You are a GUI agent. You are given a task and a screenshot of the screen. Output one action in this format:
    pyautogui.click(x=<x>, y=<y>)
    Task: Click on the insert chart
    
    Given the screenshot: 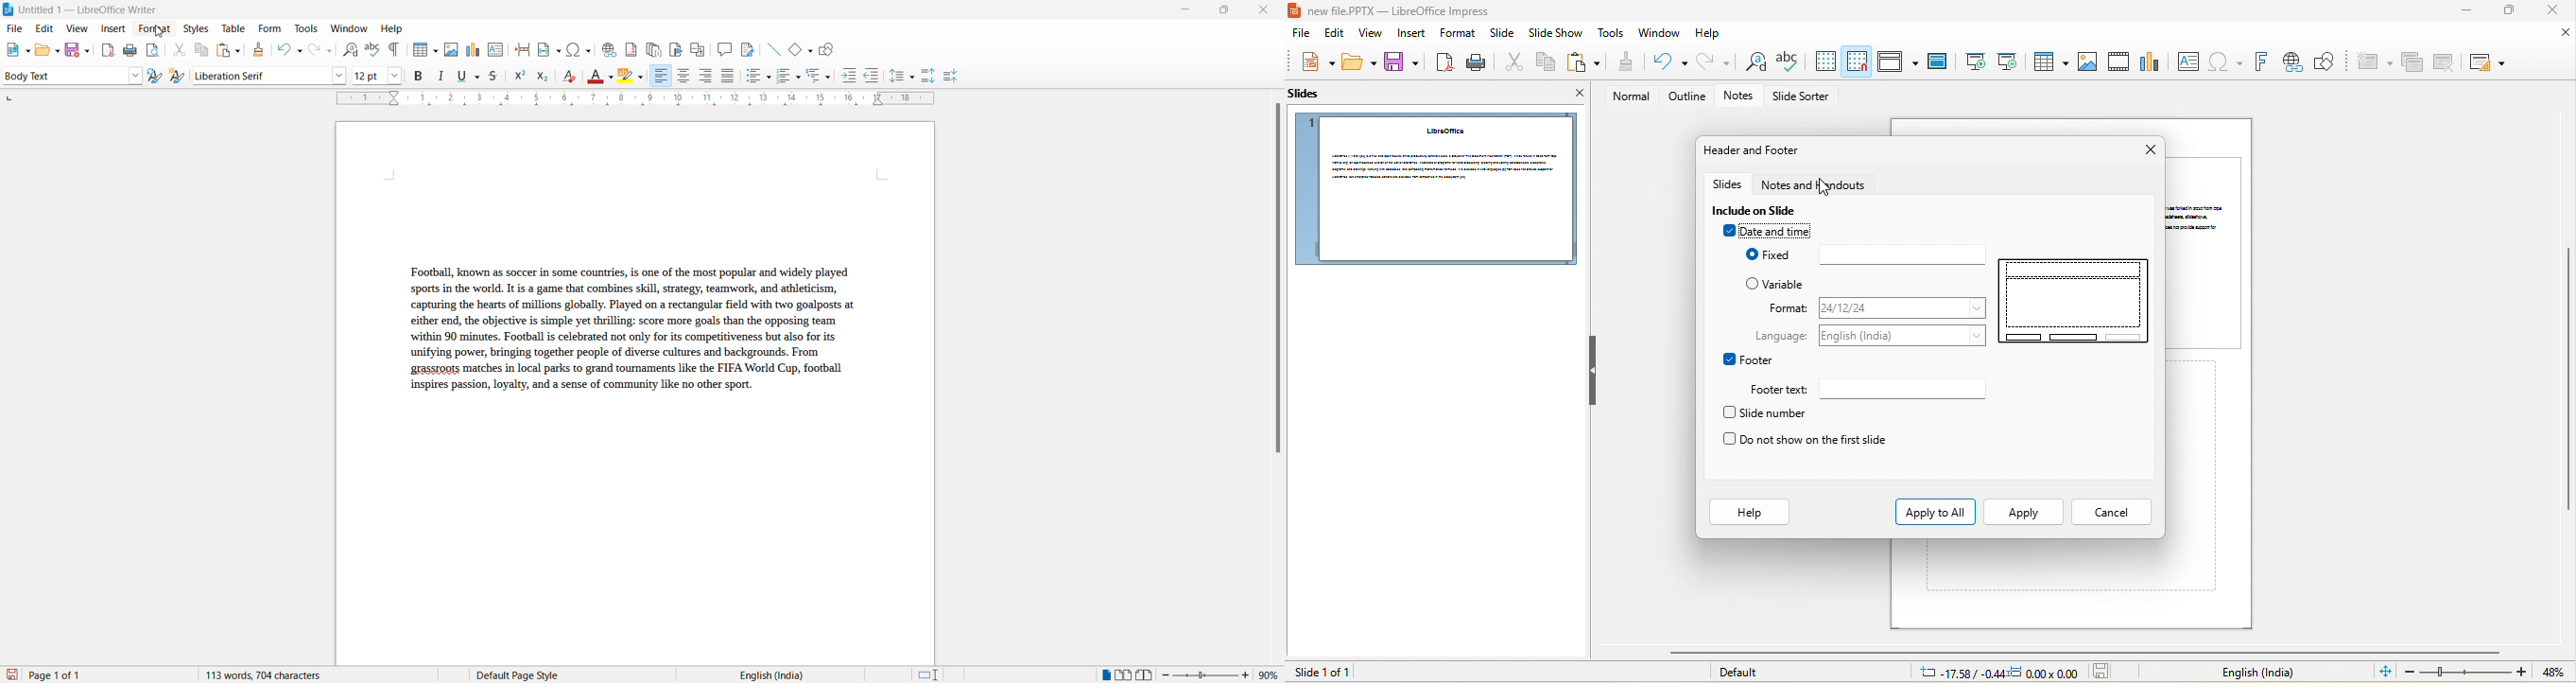 What is the action you would take?
    pyautogui.click(x=472, y=51)
    